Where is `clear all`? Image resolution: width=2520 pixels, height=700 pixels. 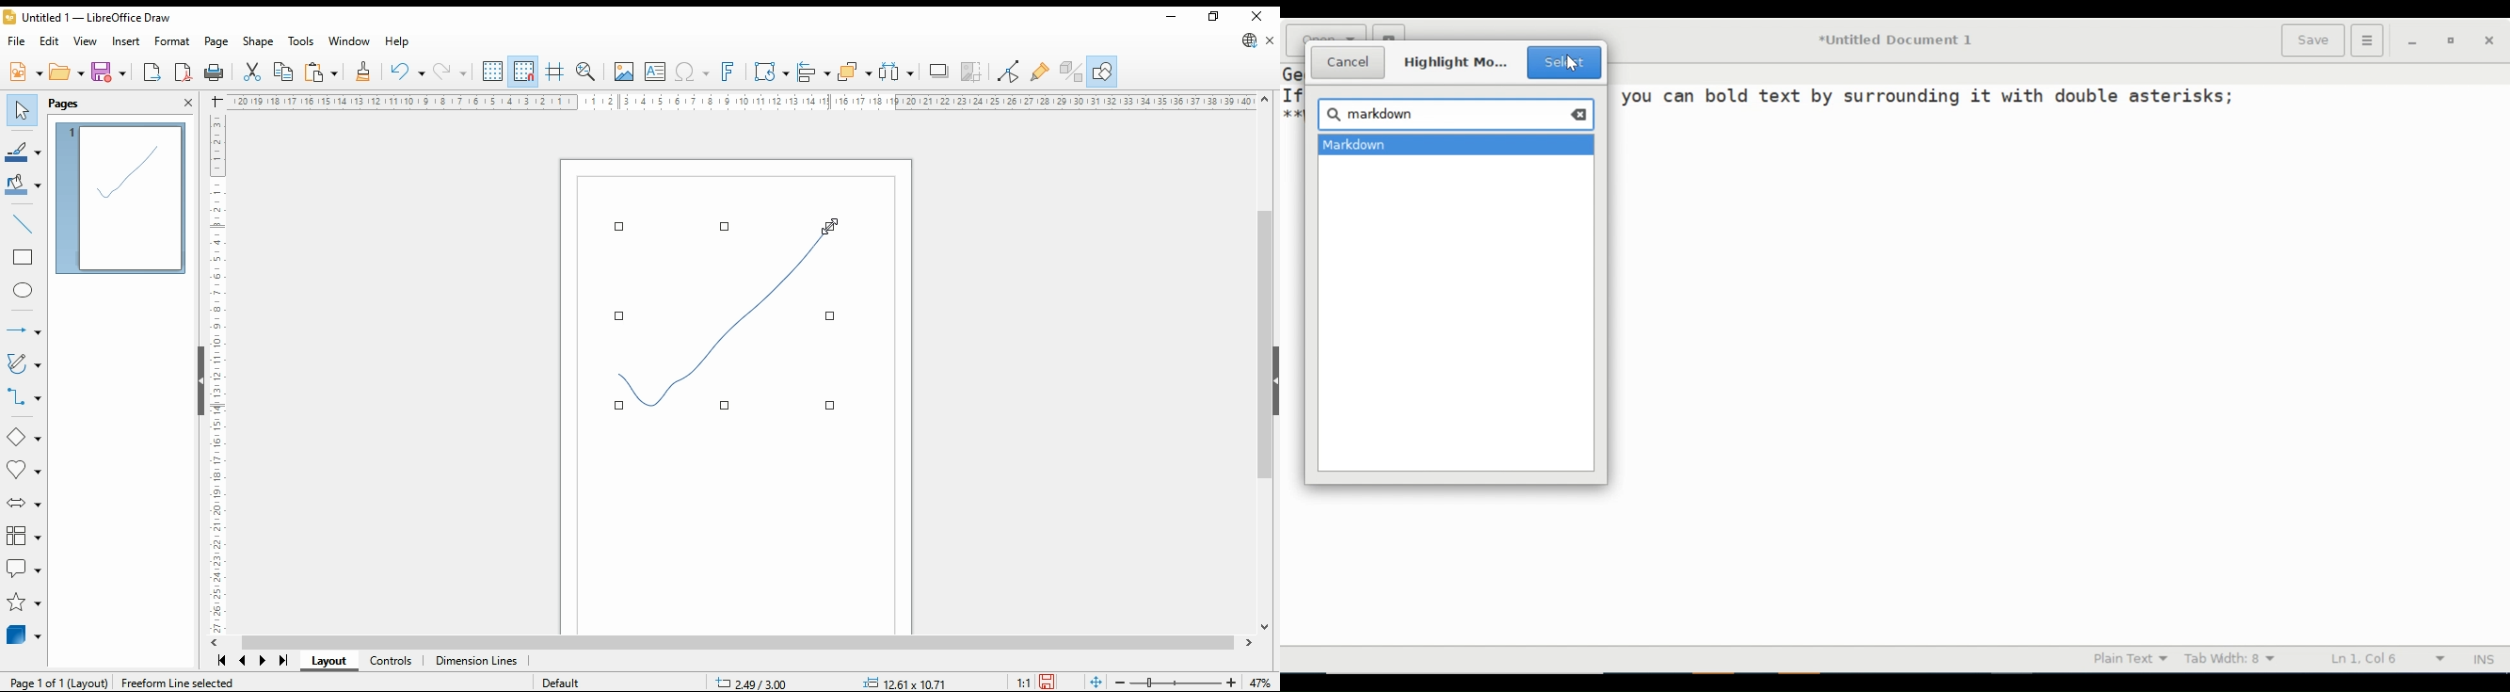
clear all is located at coordinates (1578, 115).